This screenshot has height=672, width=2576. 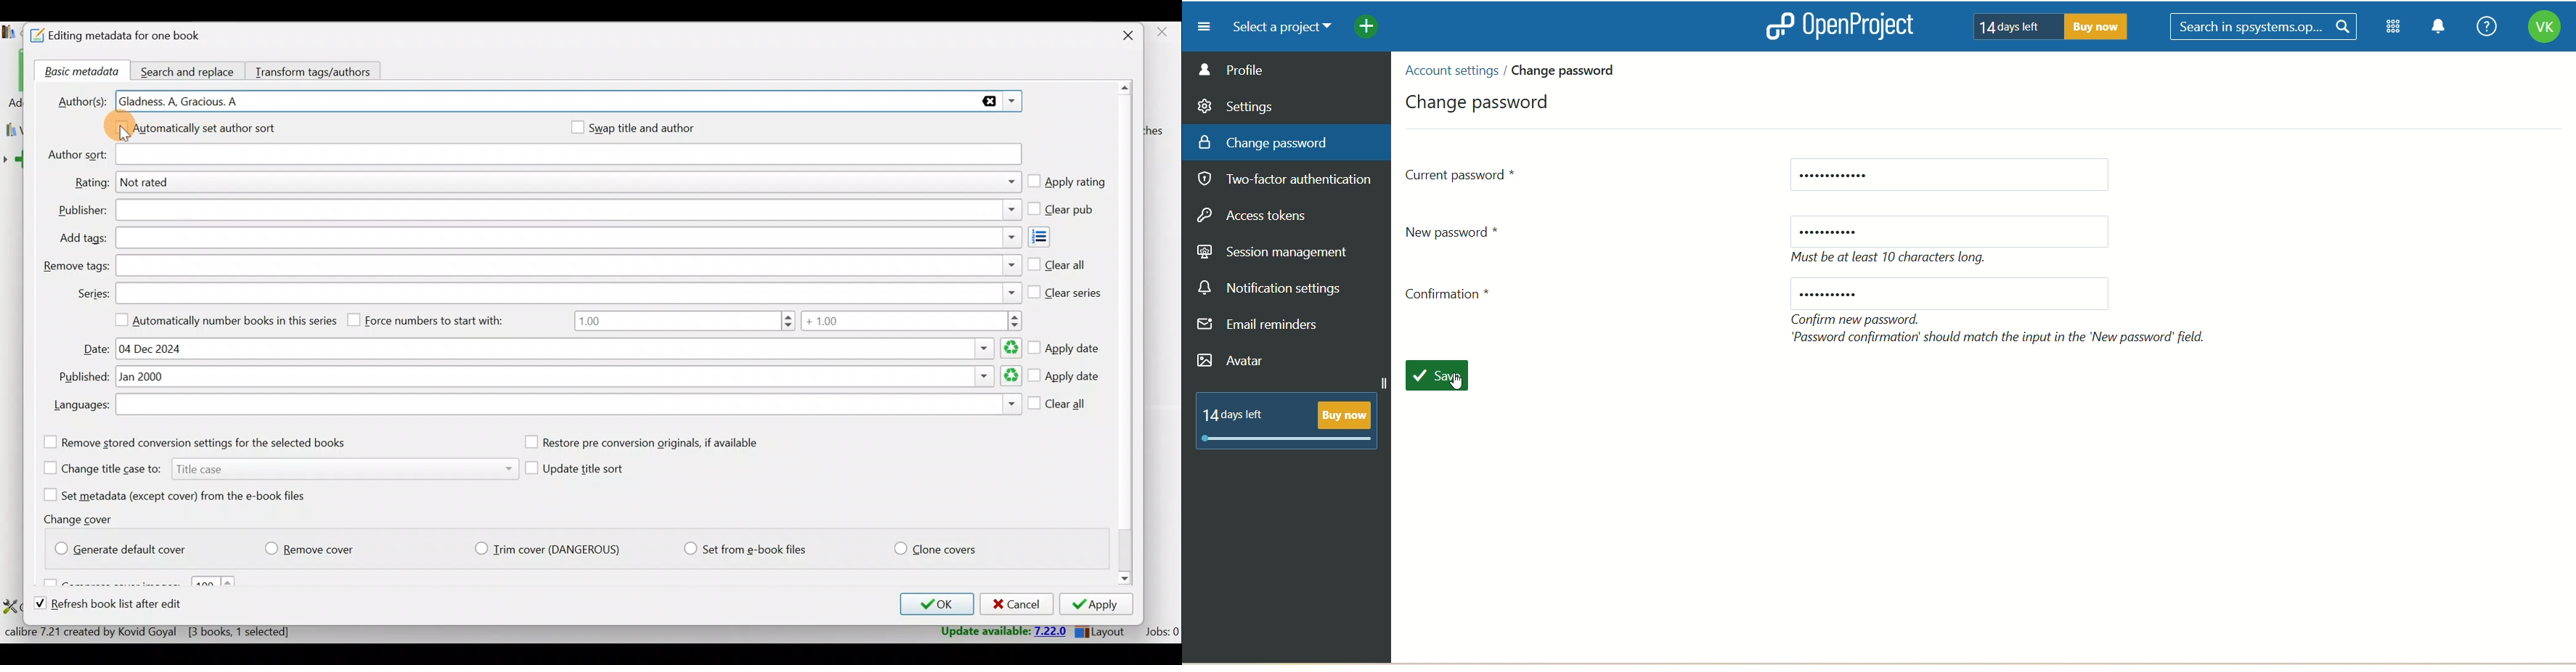 What do you see at coordinates (1453, 298) in the screenshot?
I see `confirmation` at bounding box center [1453, 298].